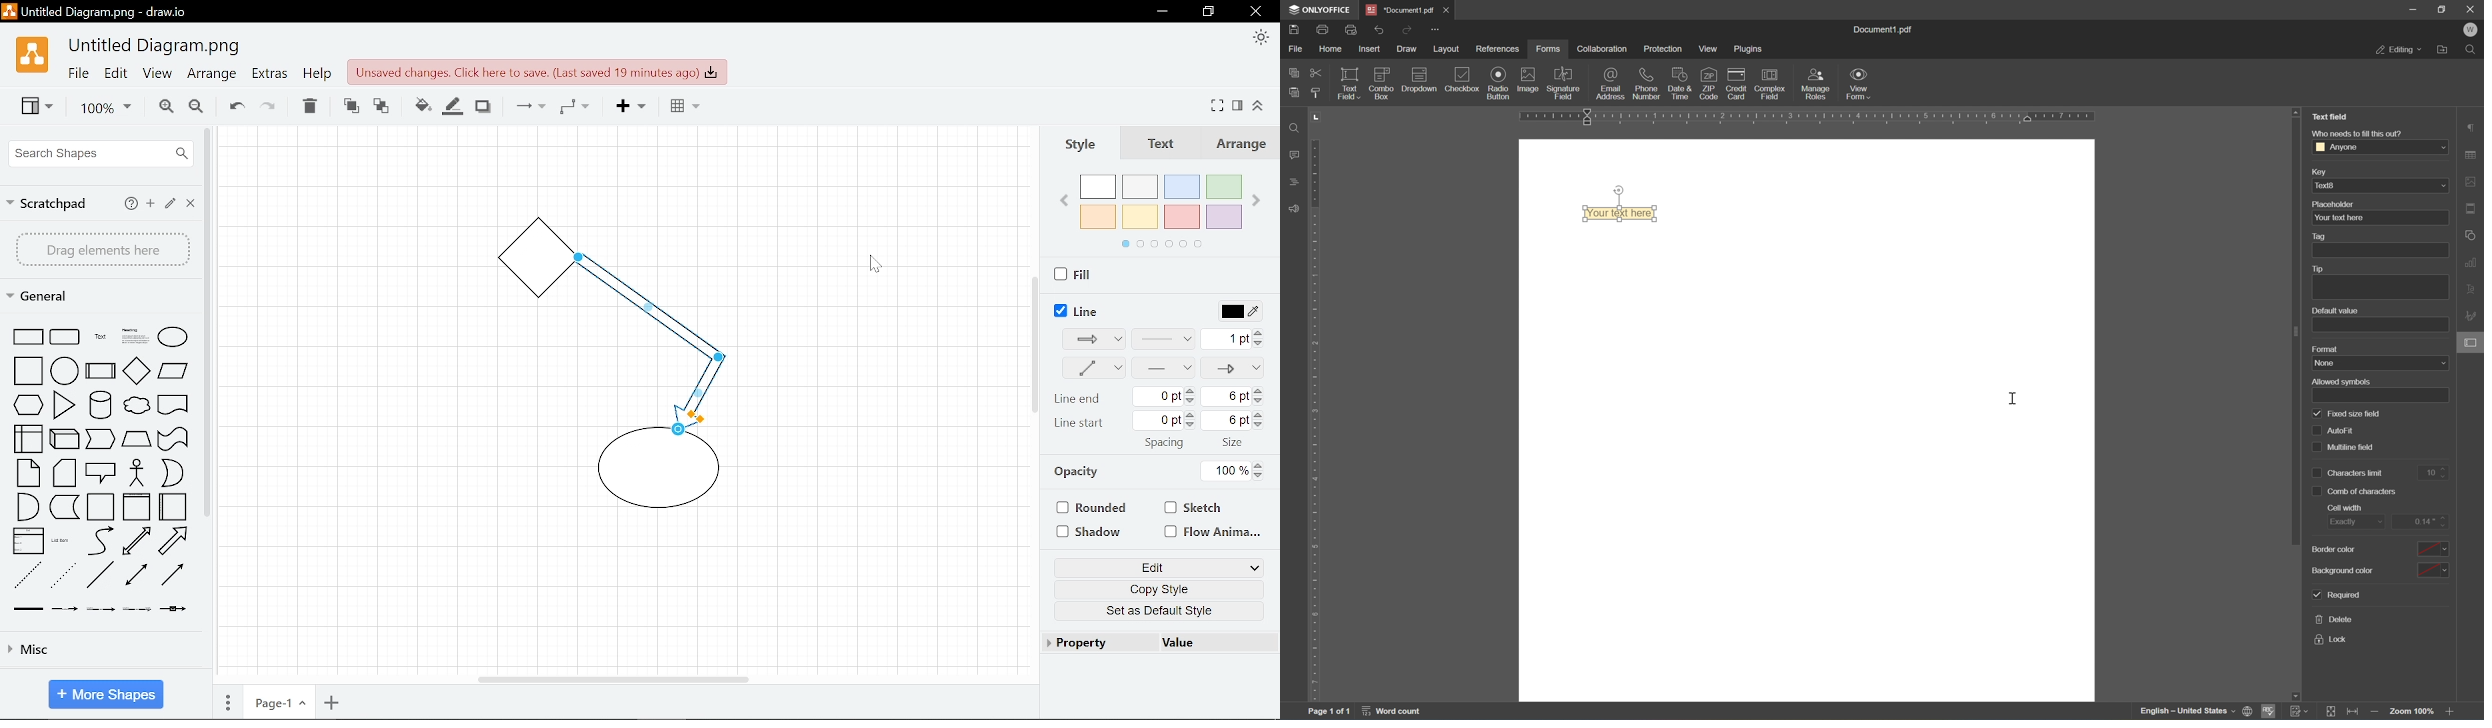 The image size is (2492, 728). What do you see at coordinates (1163, 340) in the screenshot?
I see `Line Style Dropdown` at bounding box center [1163, 340].